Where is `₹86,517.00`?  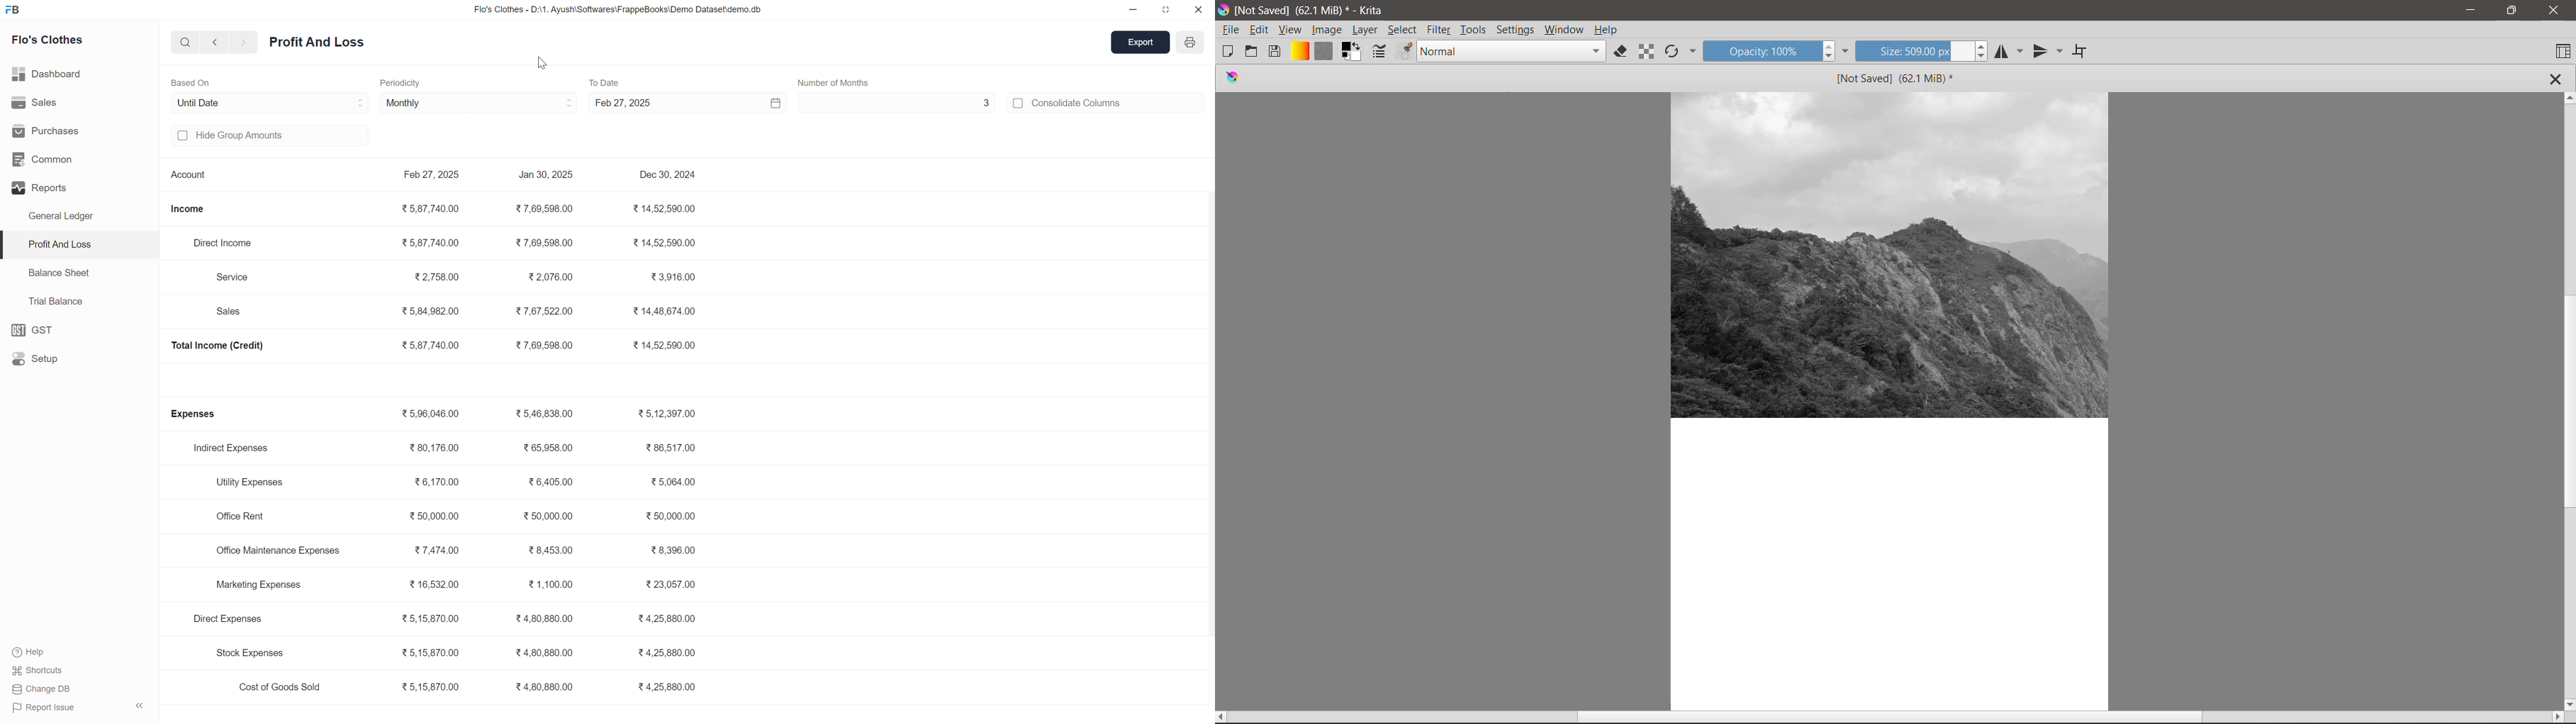 ₹86,517.00 is located at coordinates (672, 448).